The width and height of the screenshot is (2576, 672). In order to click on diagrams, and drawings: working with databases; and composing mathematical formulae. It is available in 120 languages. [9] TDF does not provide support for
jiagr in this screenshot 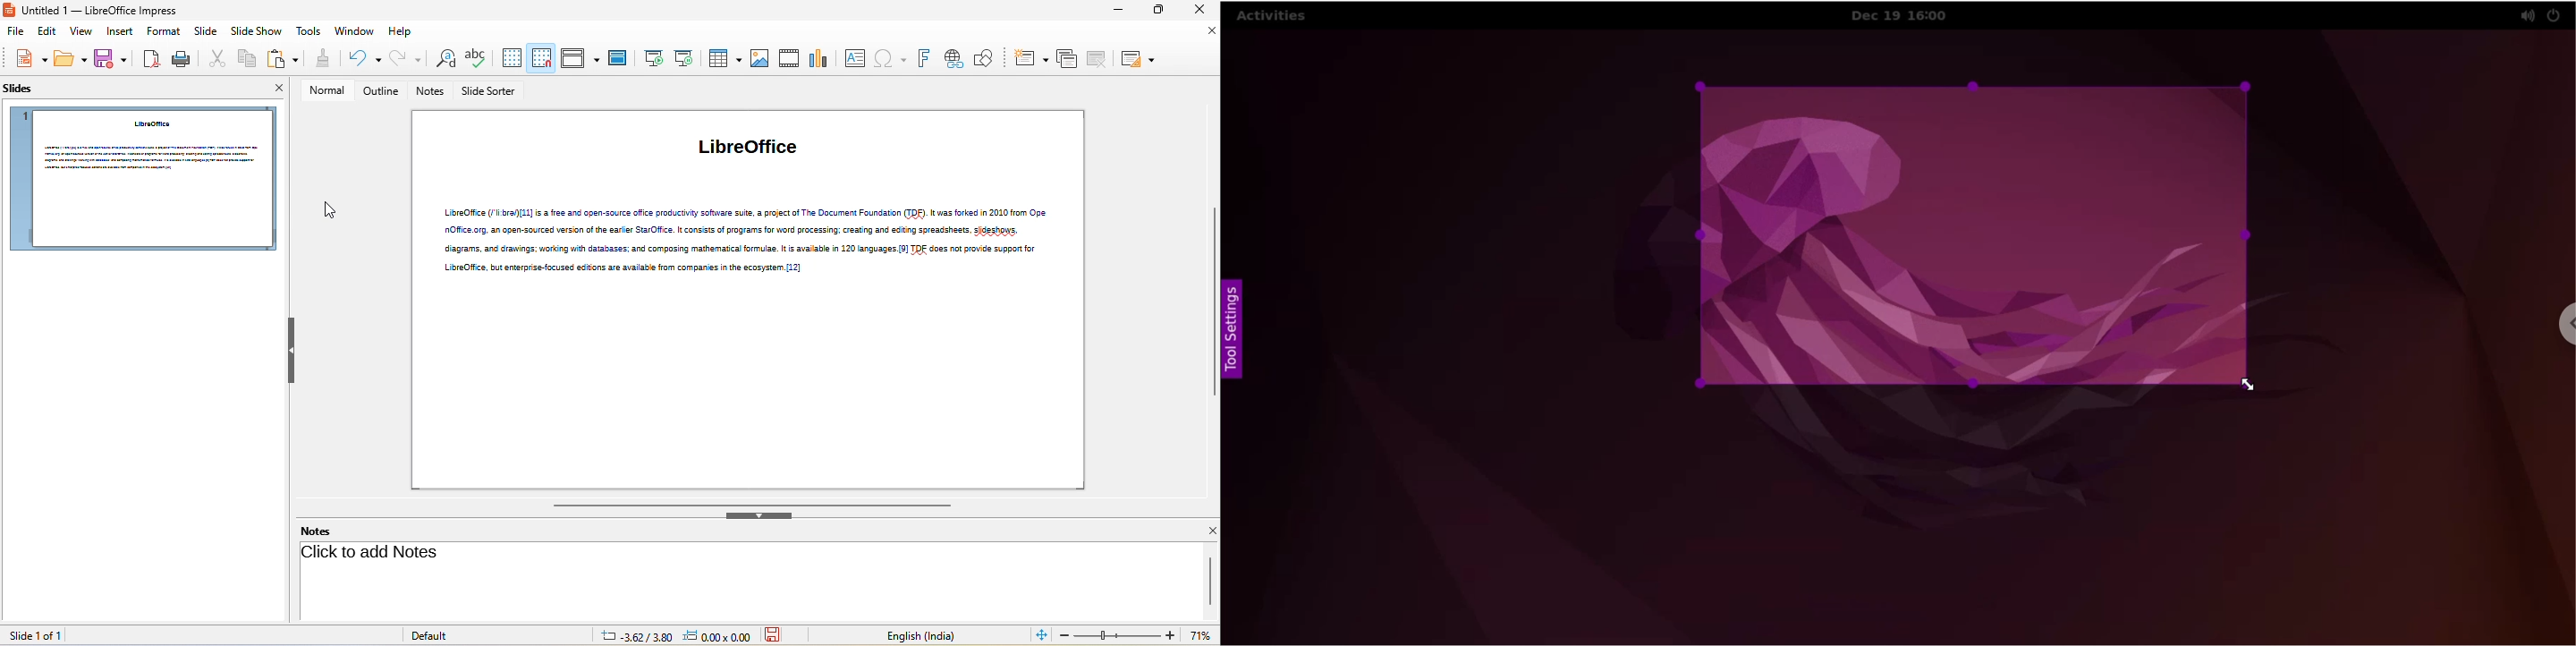, I will do `click(741, 249)`.